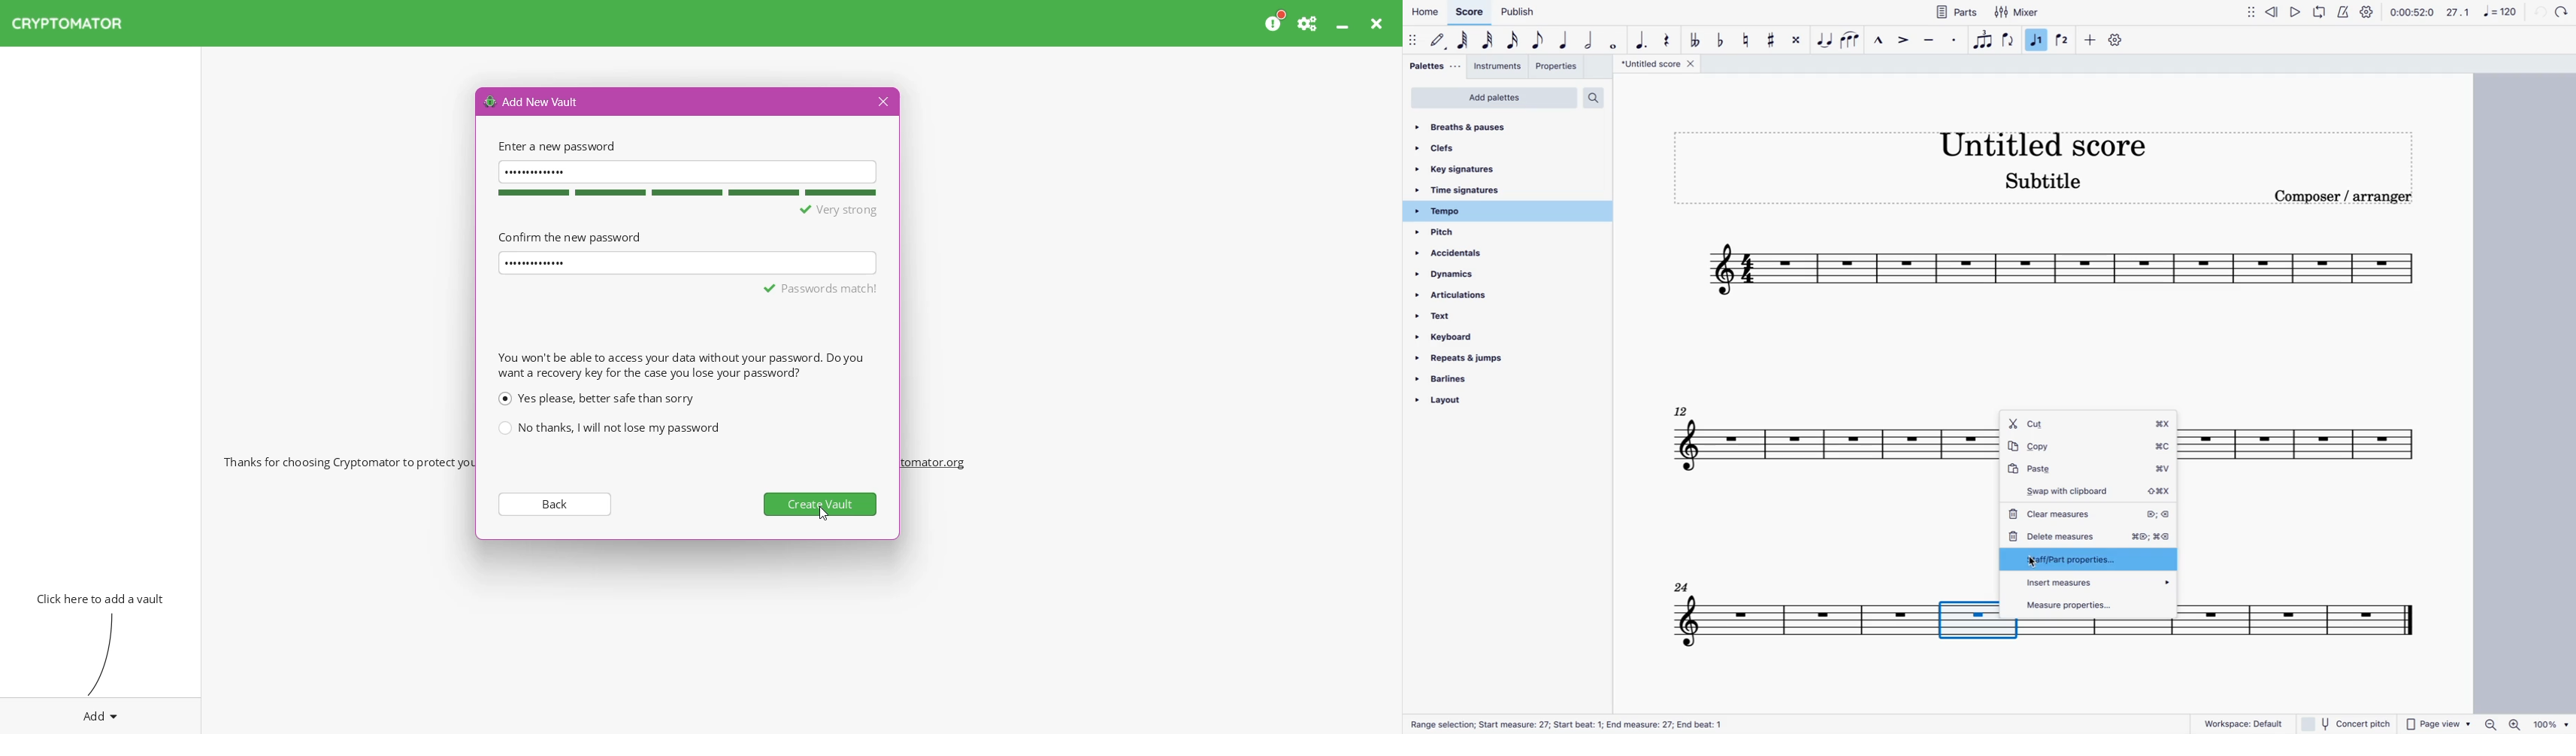 The height and width of the screenshot is (756, 2576). What do you see at coordinates (2095, 582) in the screenshot?
I see `insert measures` at bounding box center [2095, 582].